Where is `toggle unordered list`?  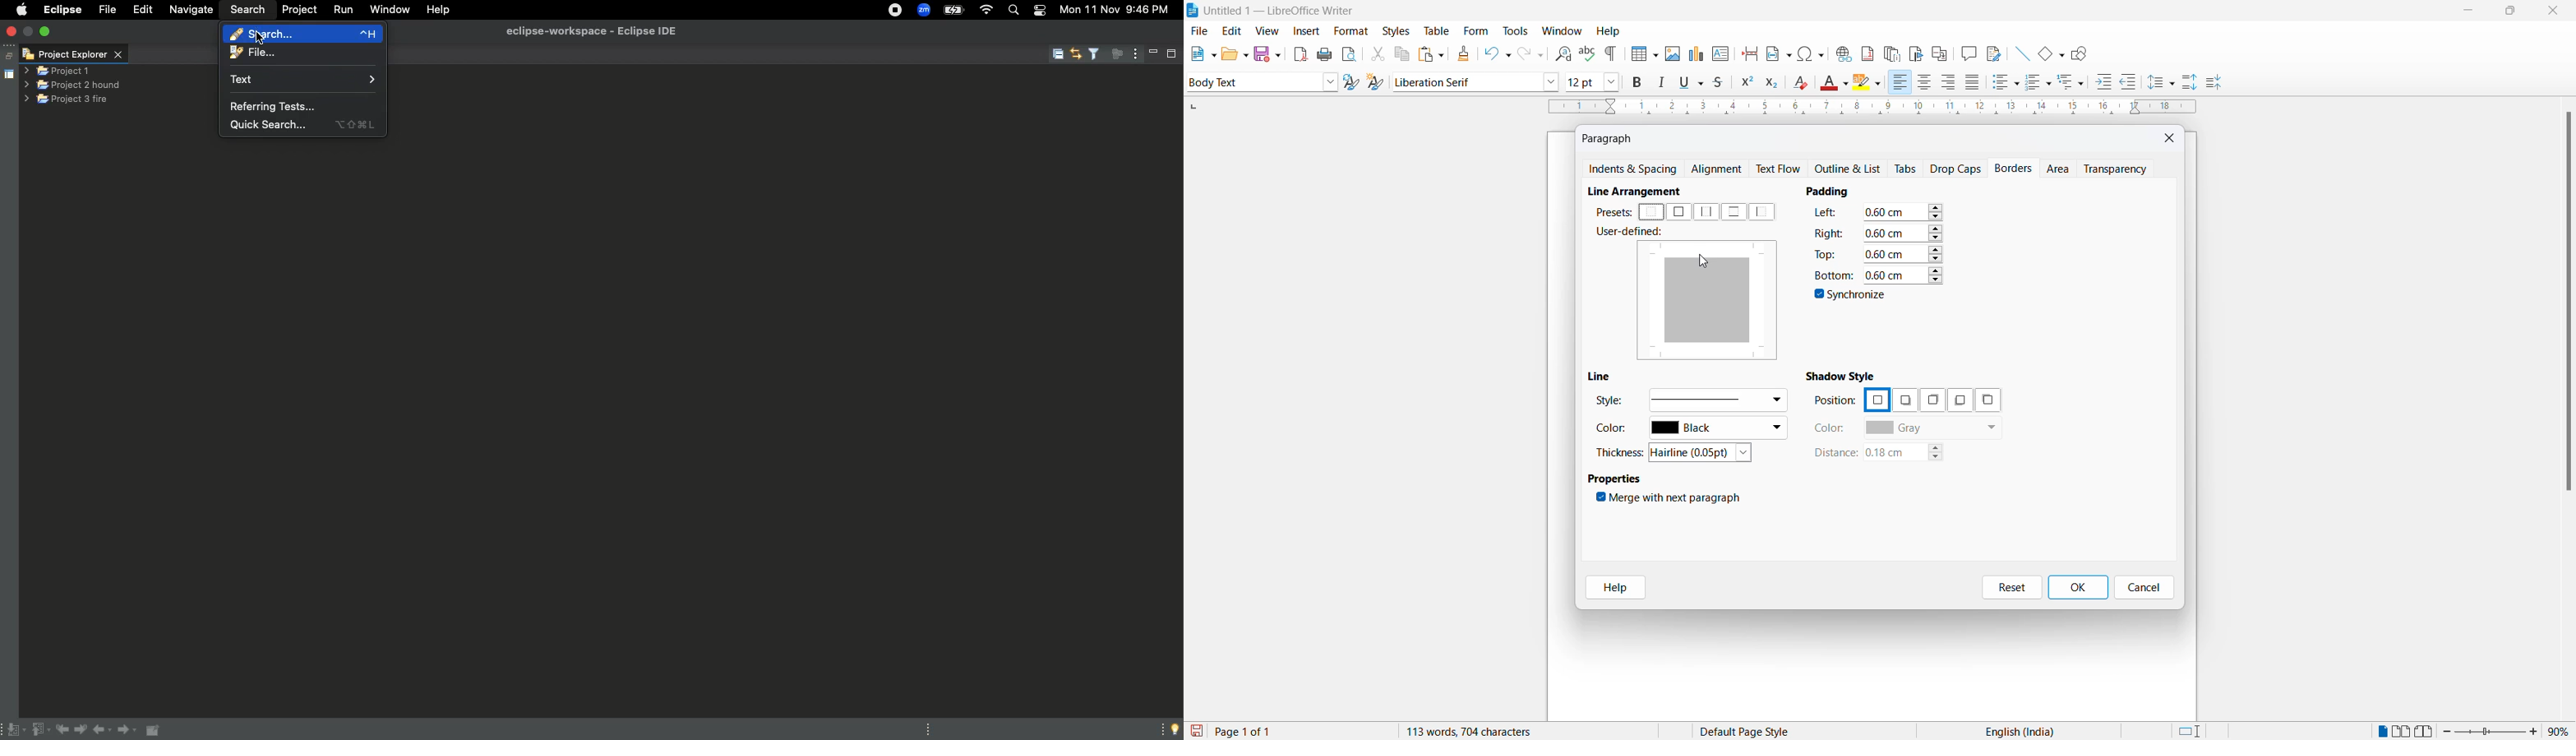 toggle unordered list is located at coordinates (2005, 82).